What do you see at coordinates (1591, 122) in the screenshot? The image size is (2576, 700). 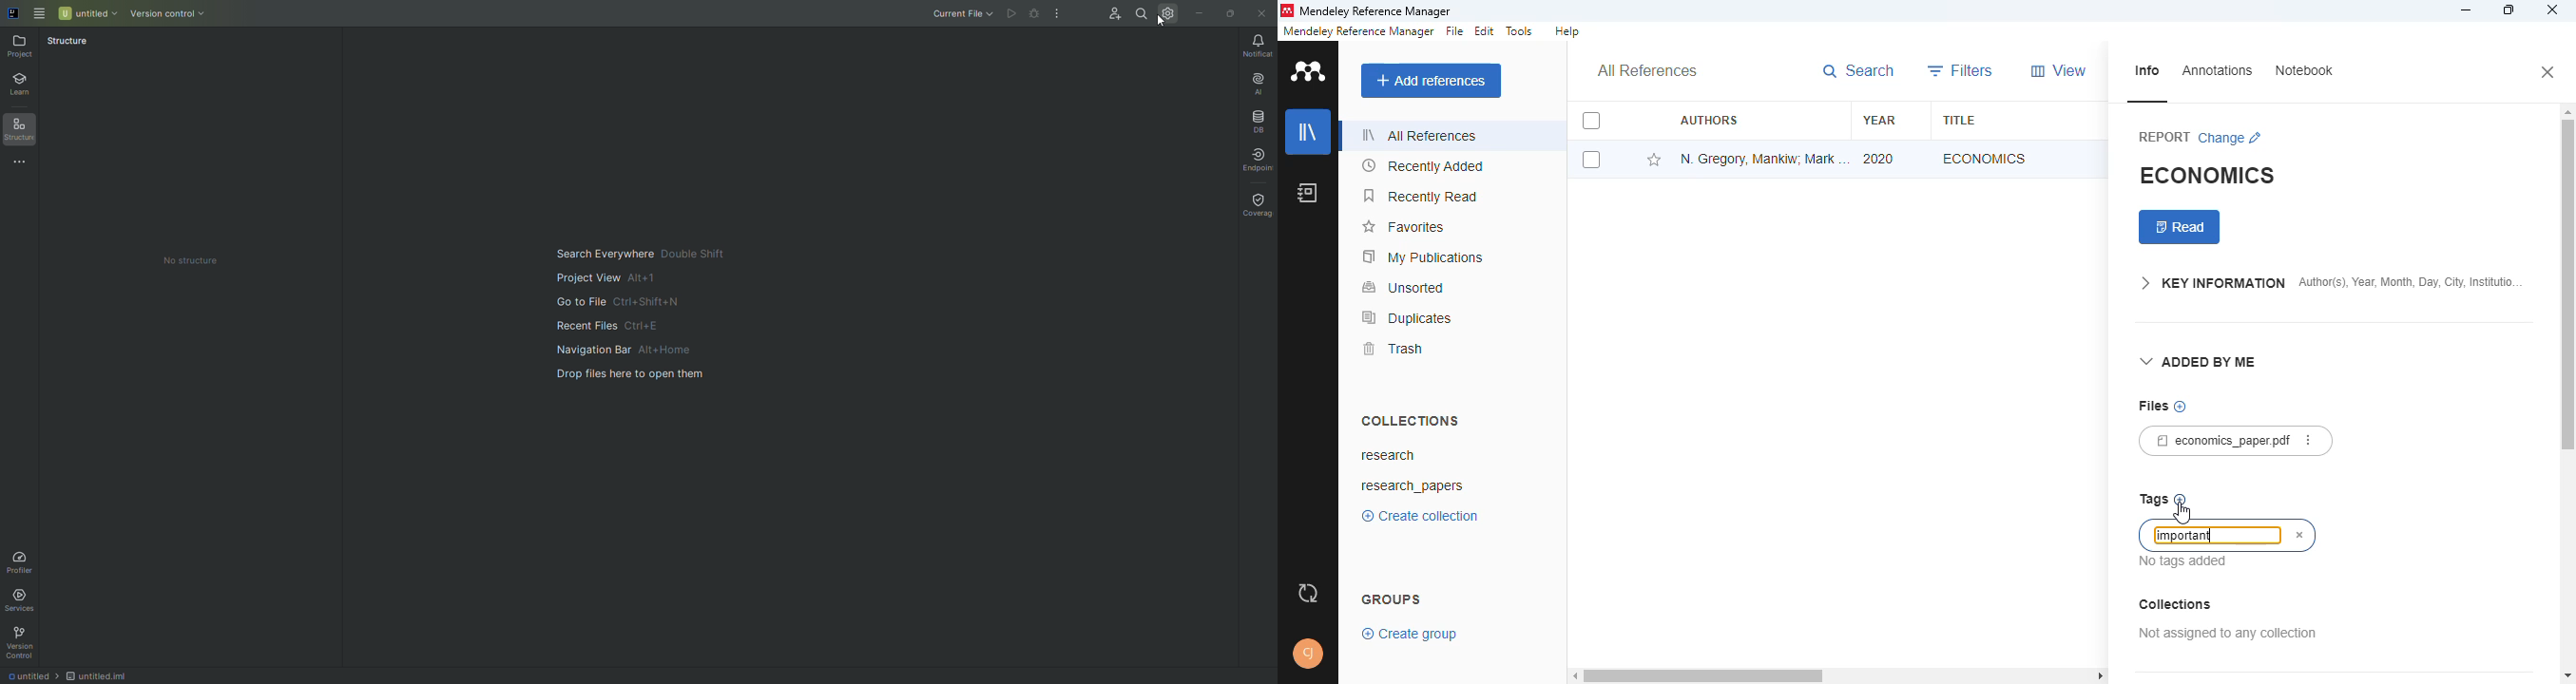 I see `select` at bounding box center [1591, 122].